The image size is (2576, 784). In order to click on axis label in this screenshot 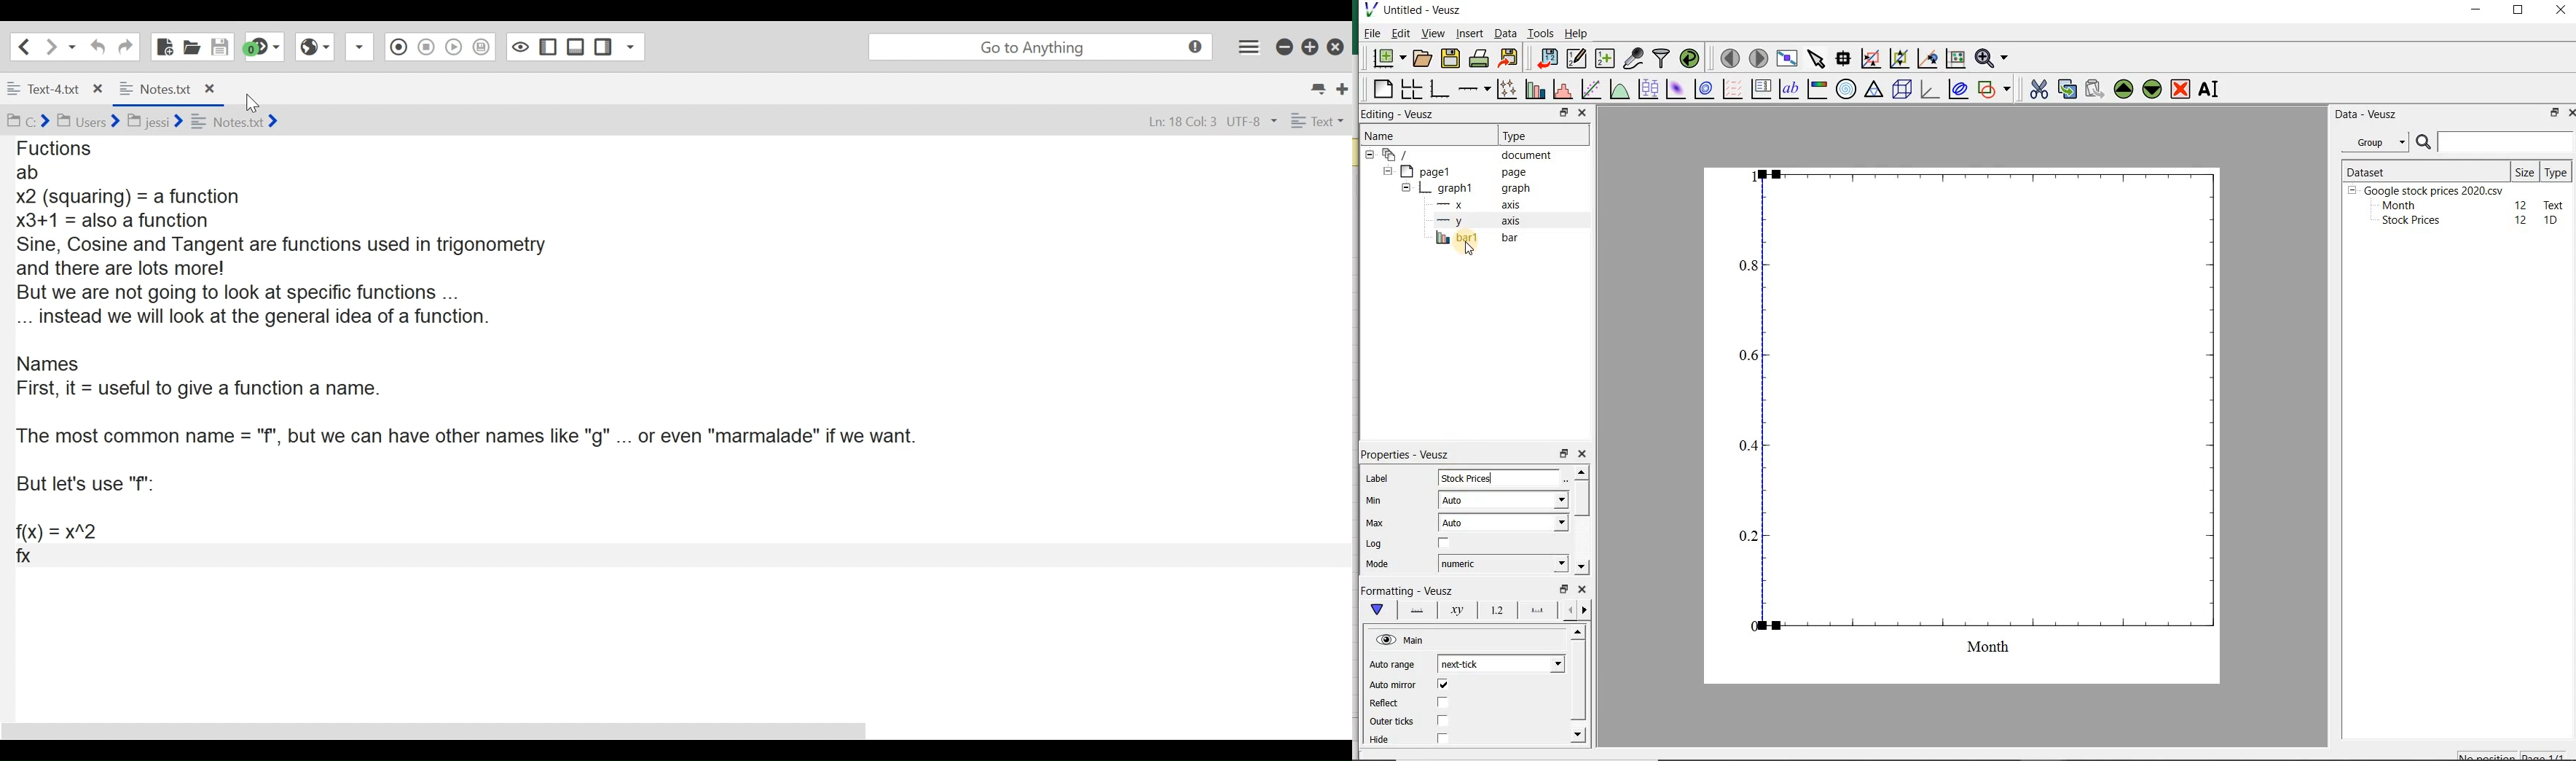, I will do `click(1458, 610)`.